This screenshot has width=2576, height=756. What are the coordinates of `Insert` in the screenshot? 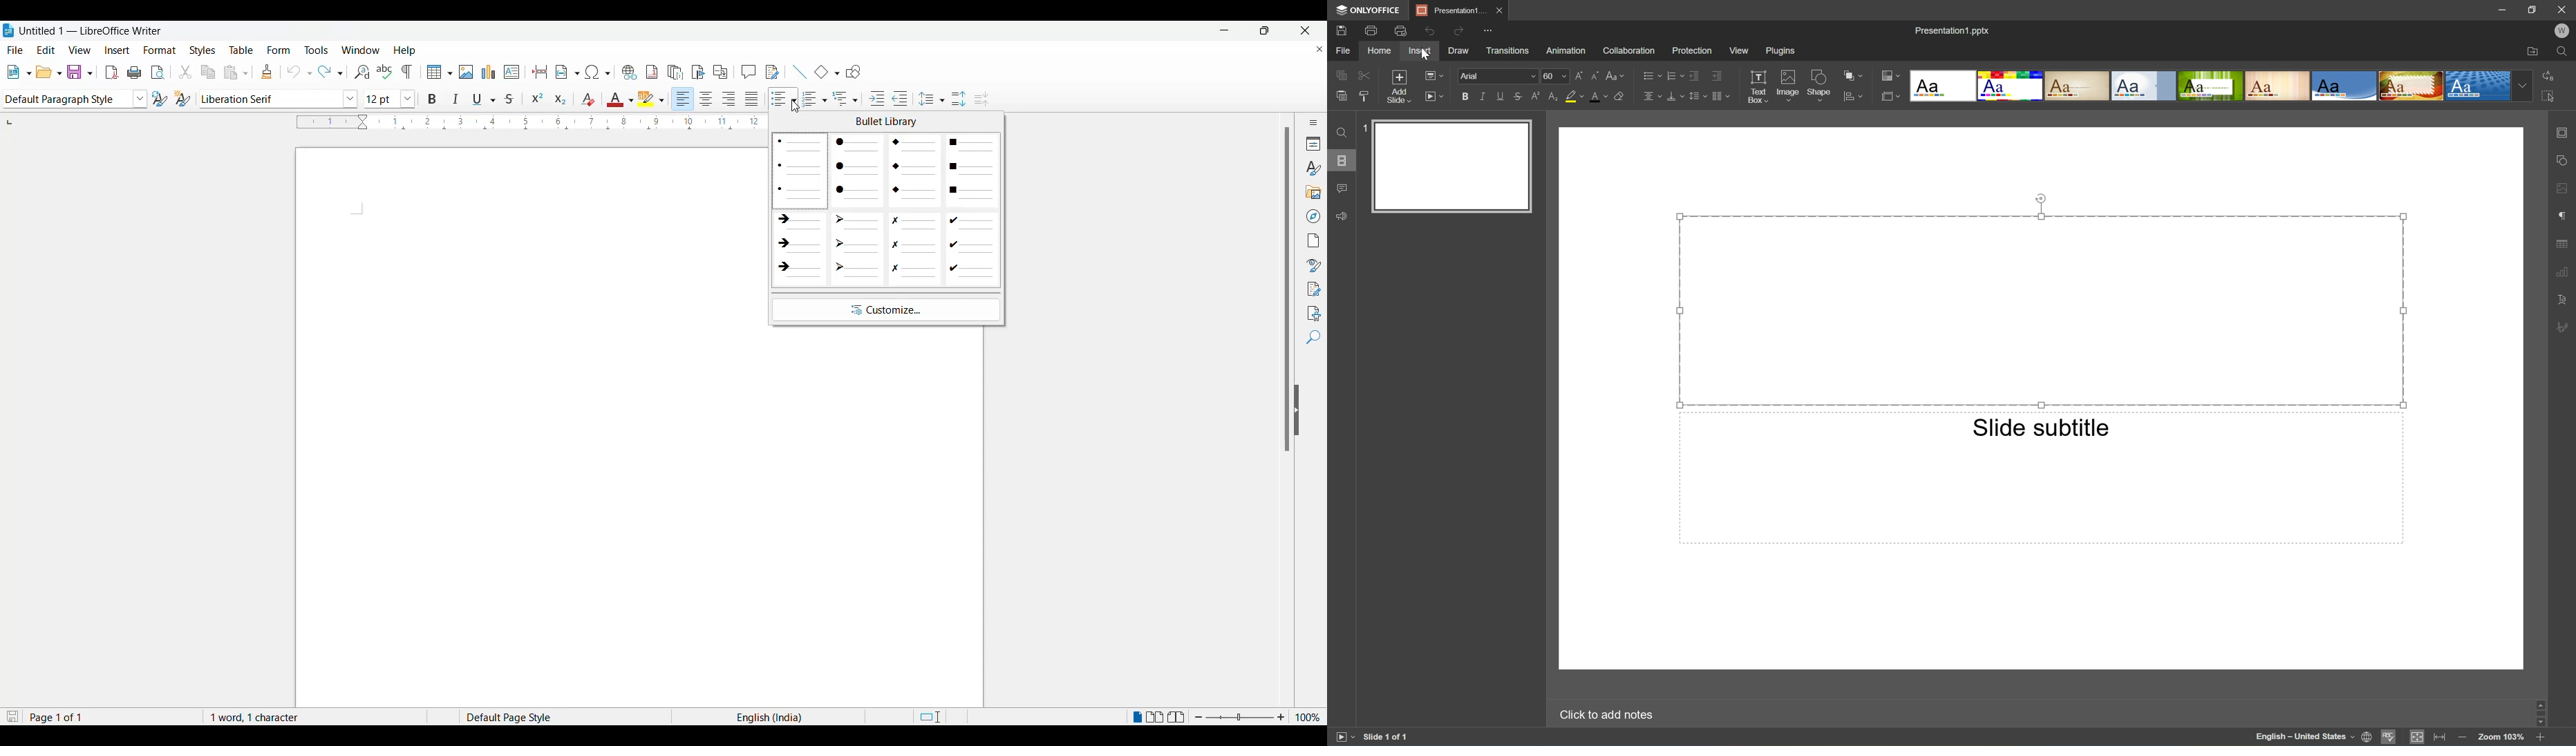 It's located at (1421, 50).